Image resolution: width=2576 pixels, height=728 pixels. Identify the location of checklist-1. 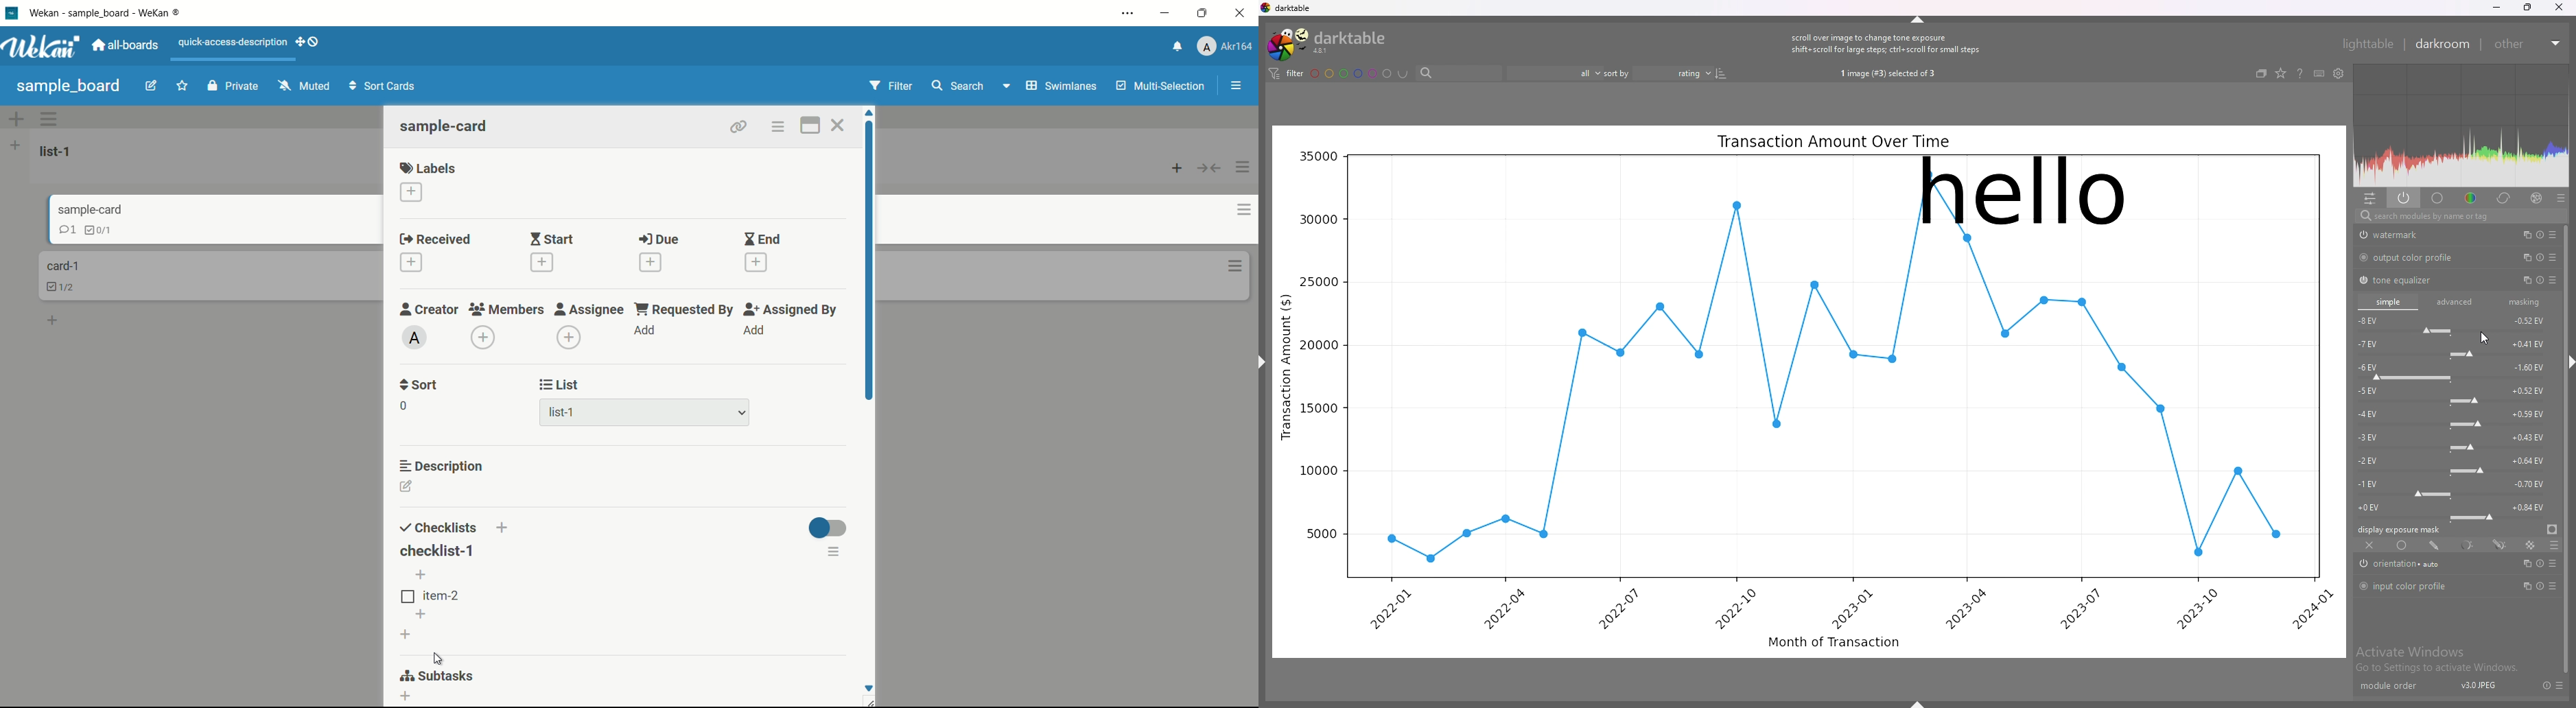
(437, 551).